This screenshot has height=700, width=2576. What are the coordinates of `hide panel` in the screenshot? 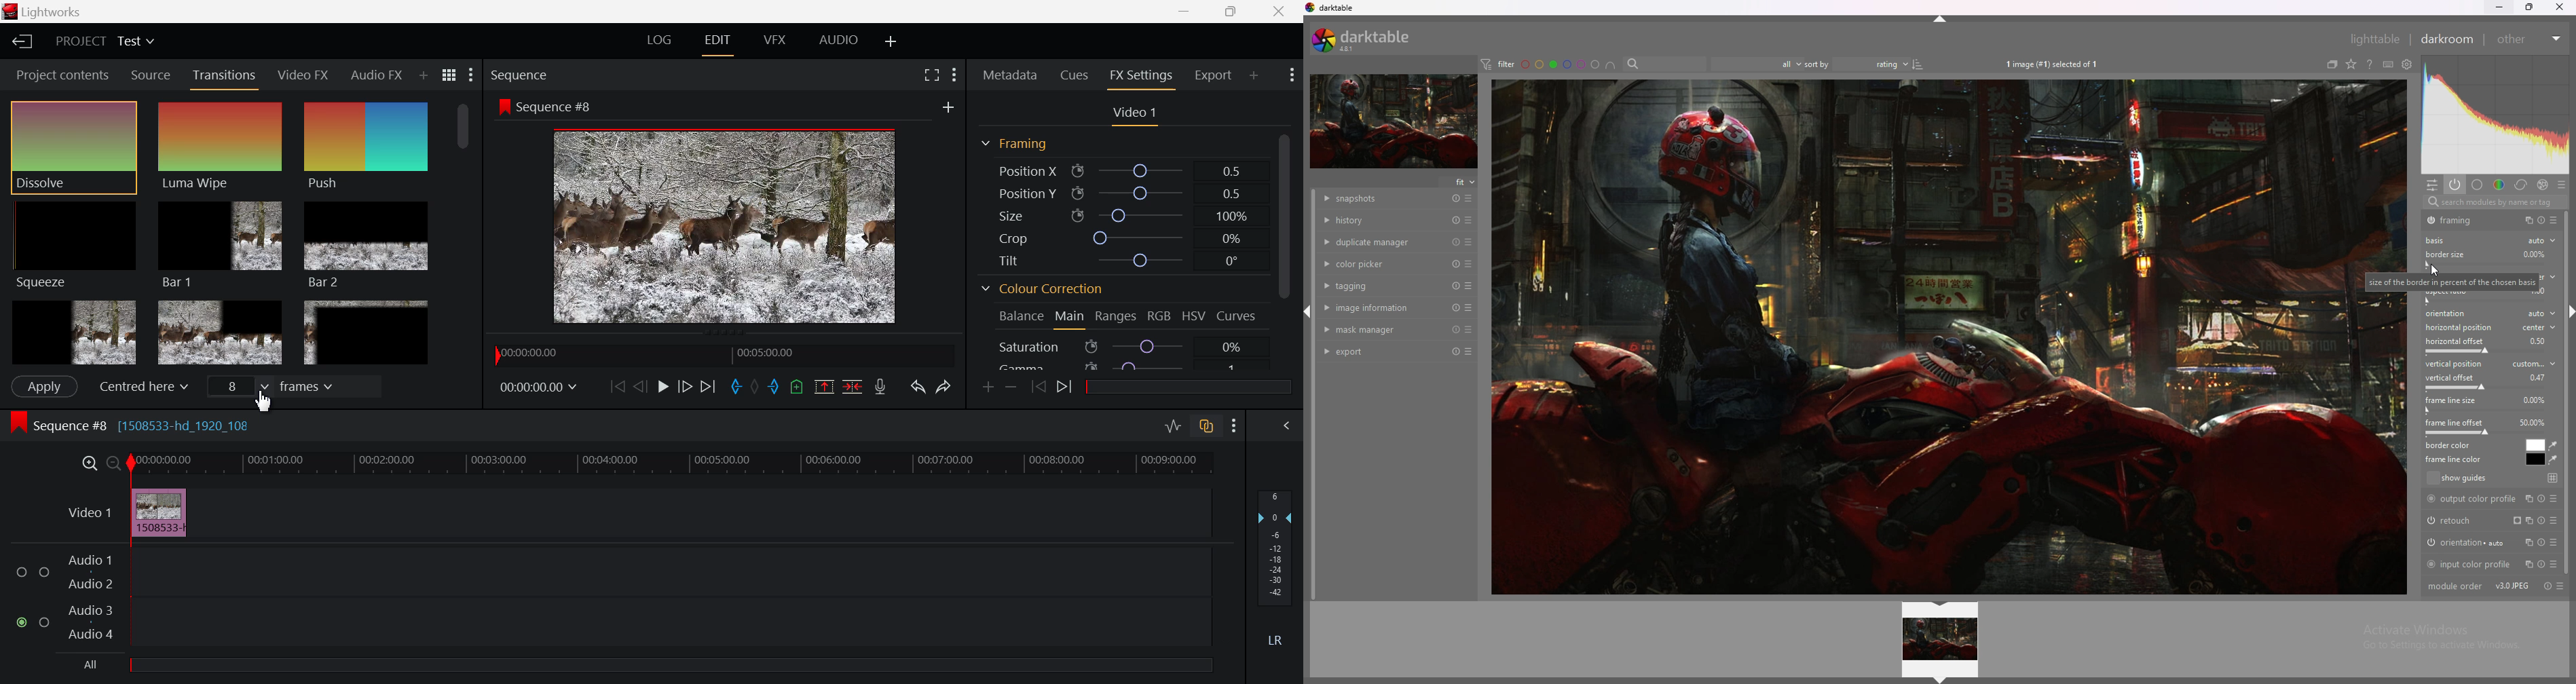 It's located at (1939, 23).